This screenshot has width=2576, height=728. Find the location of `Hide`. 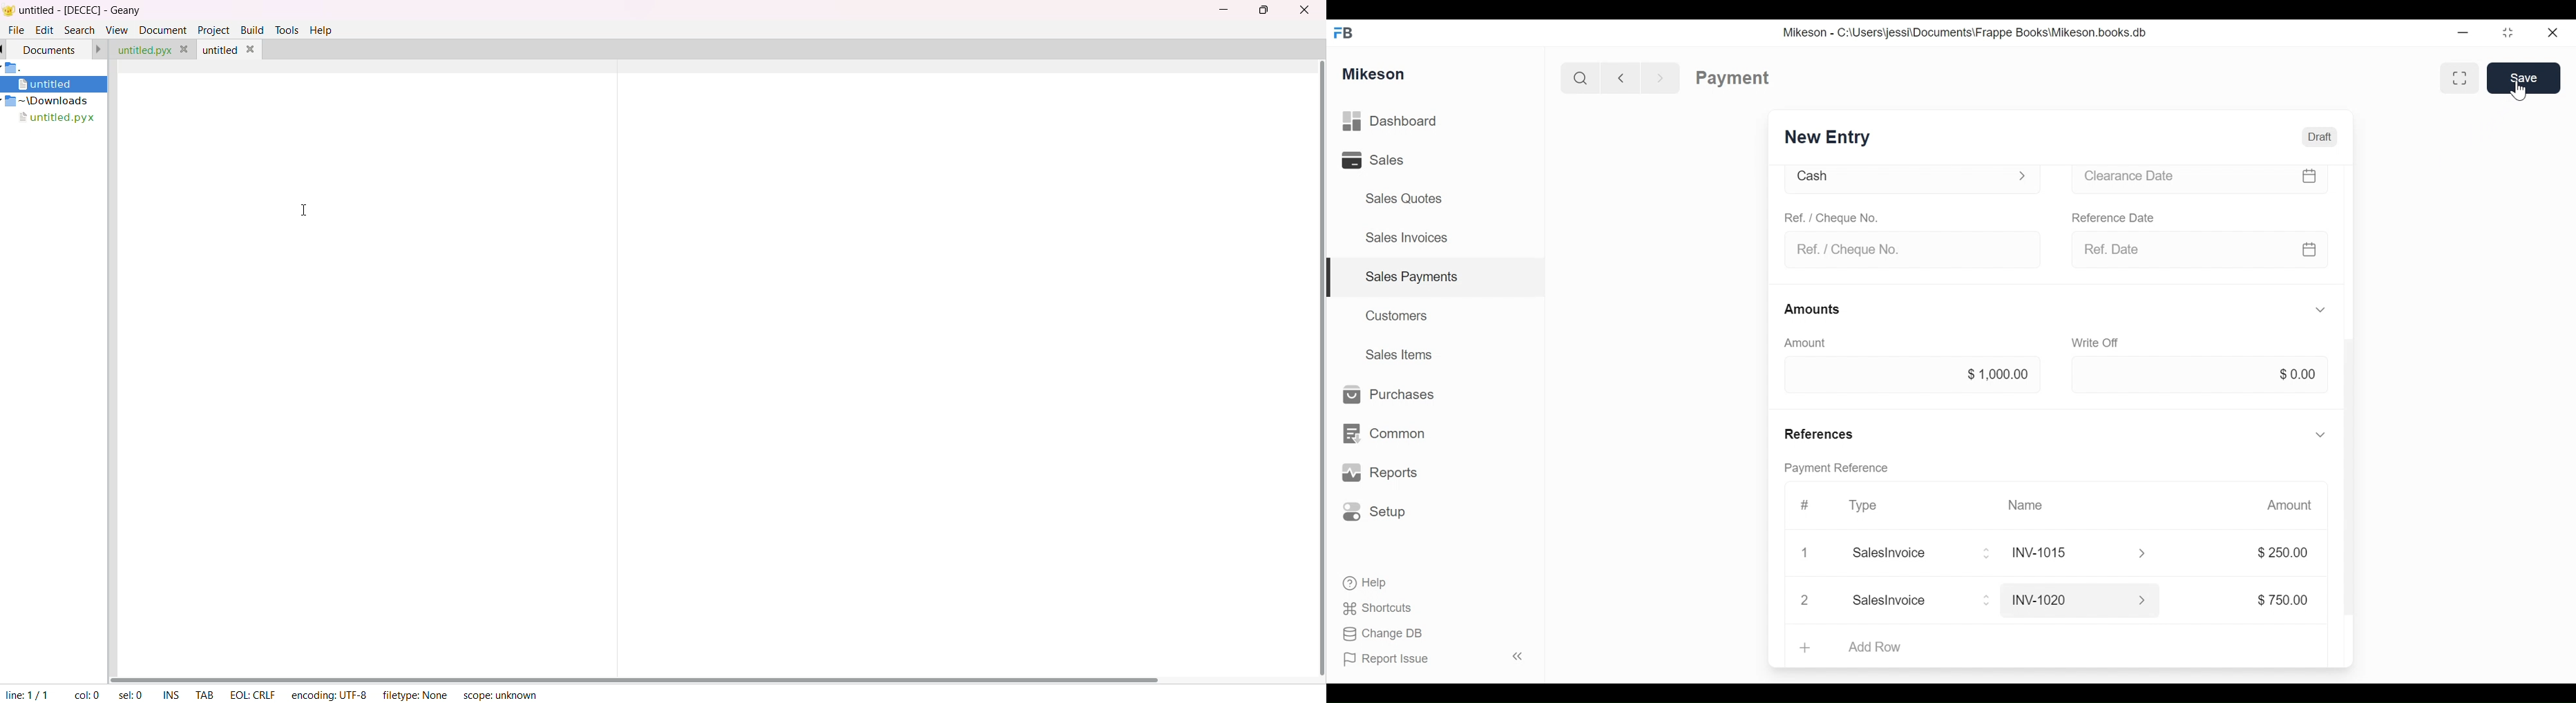

Hide is located at coordinates (2321, 309).